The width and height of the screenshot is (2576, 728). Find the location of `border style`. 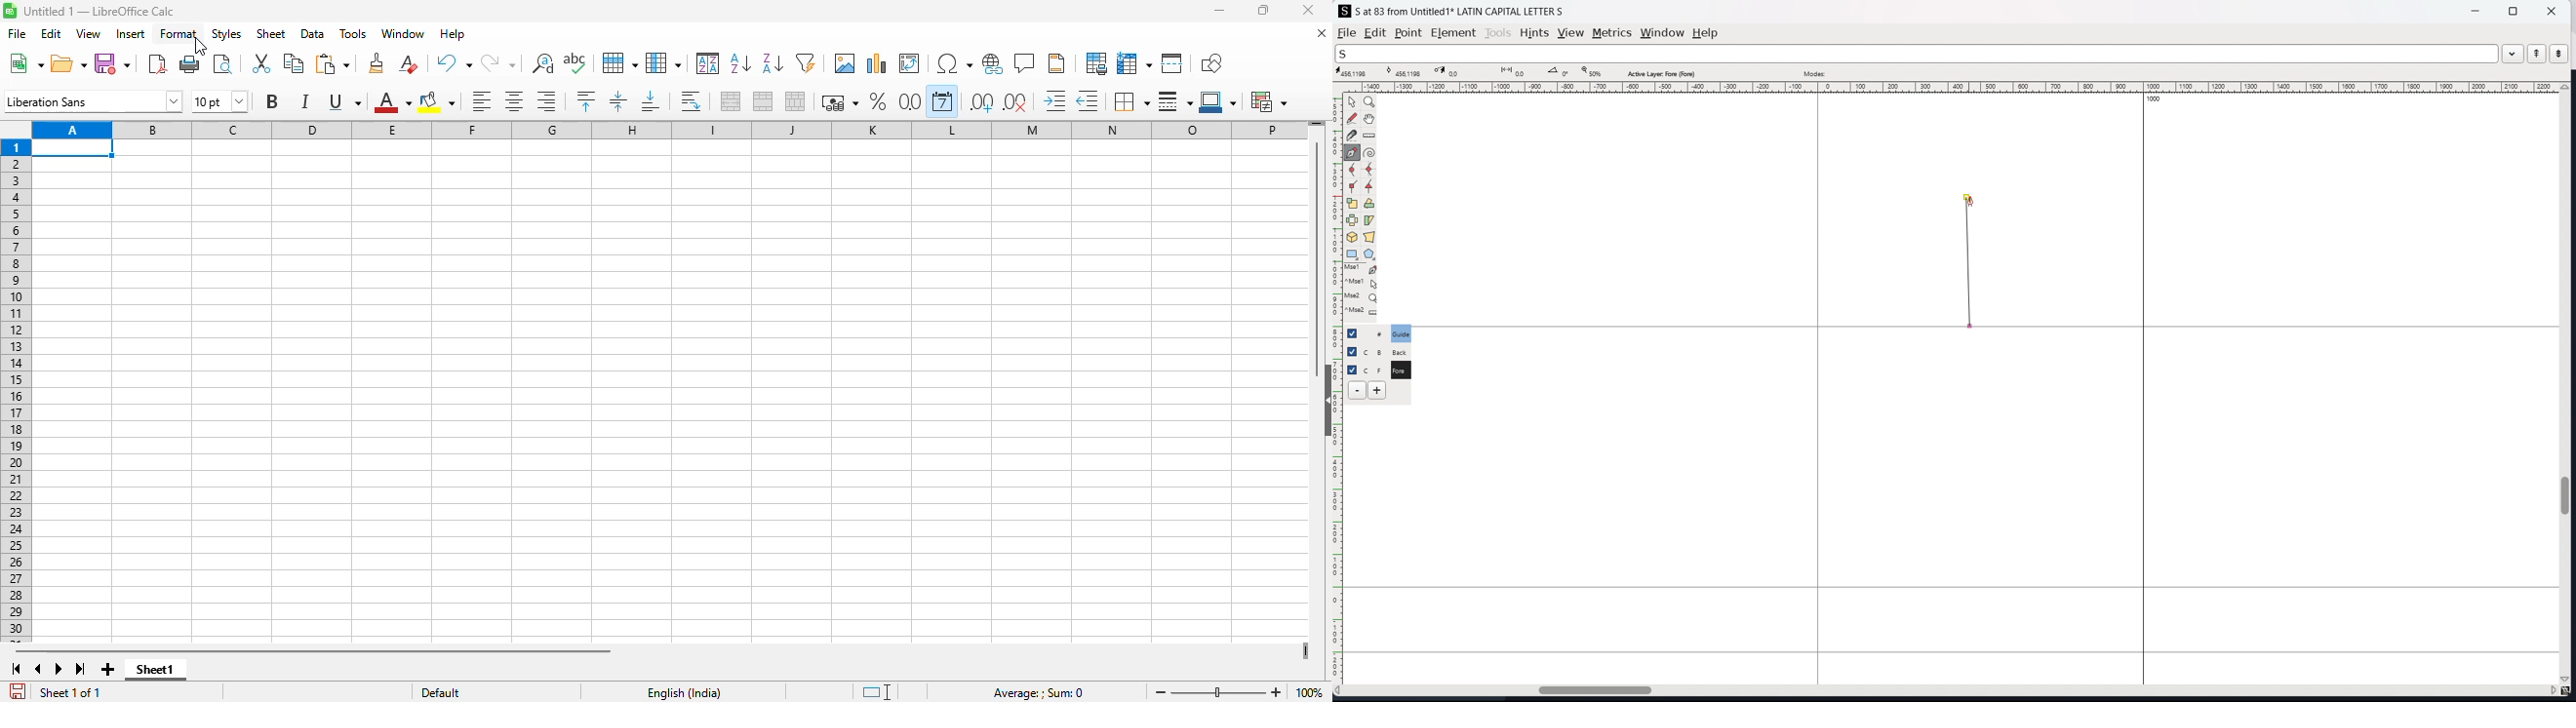

border style is located at coordinates (1174, 101).